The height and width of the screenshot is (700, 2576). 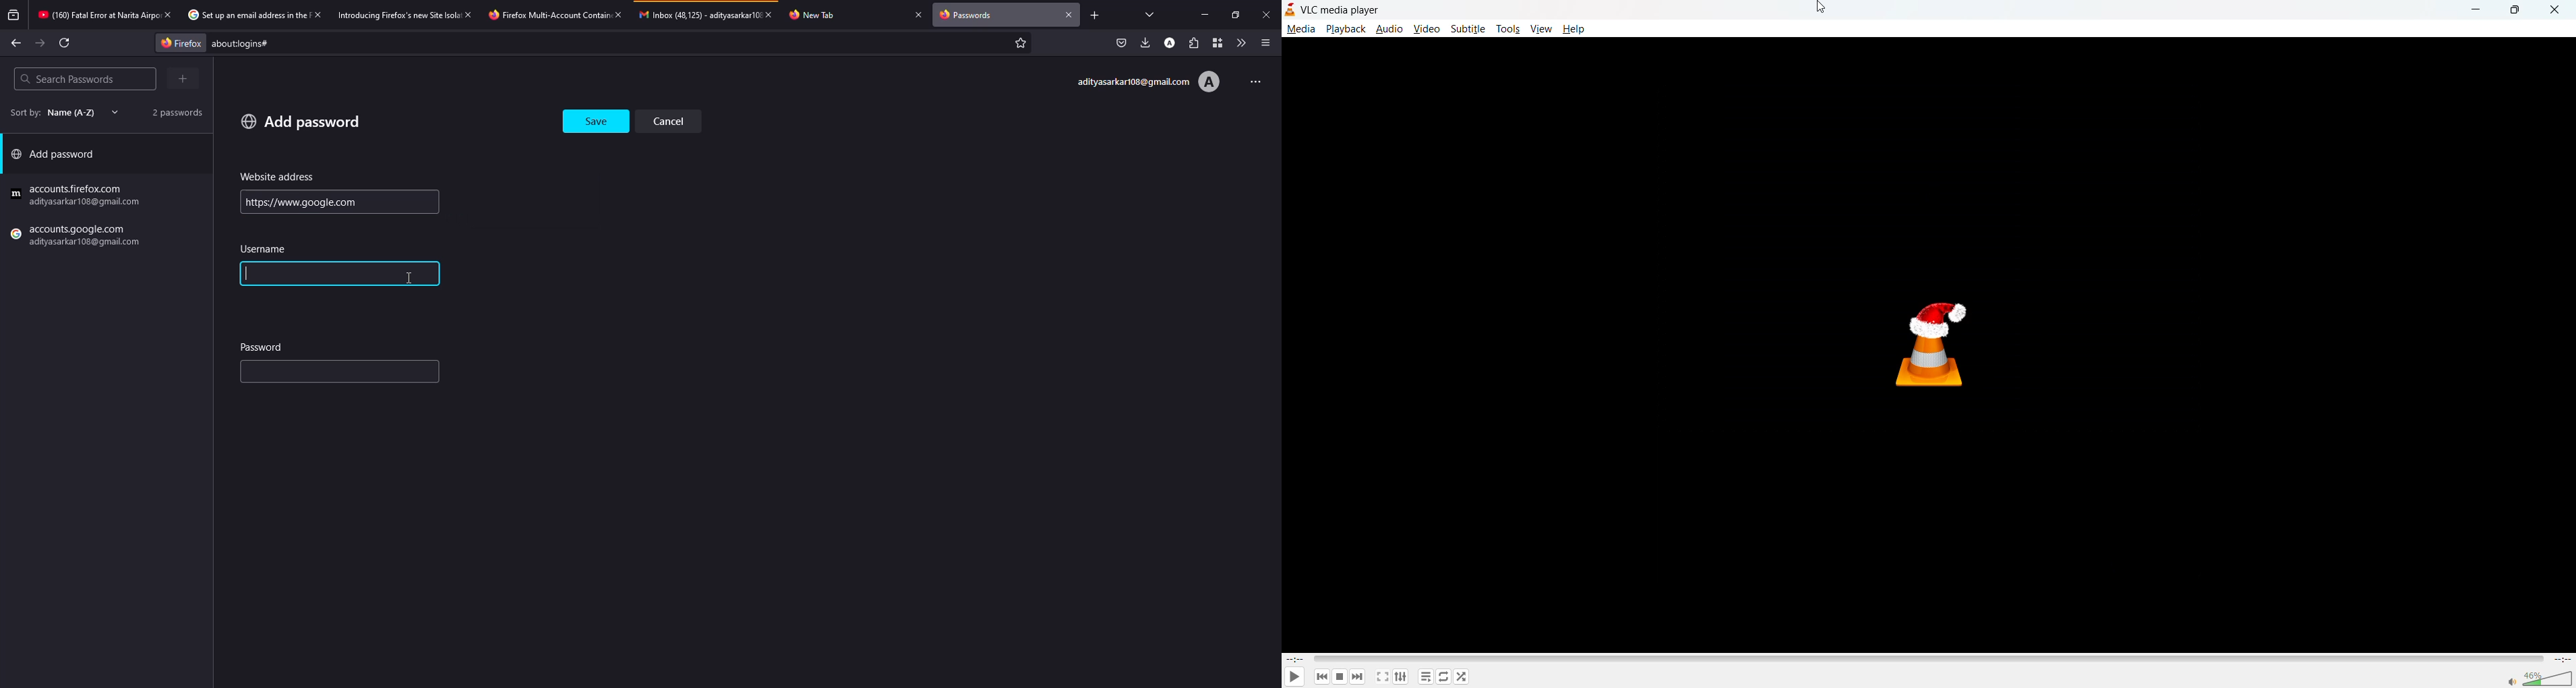 What do you see at coordinates (1122, 43) in the screenshot?
I see `save to pocket` at bounding box center [1122, 43].